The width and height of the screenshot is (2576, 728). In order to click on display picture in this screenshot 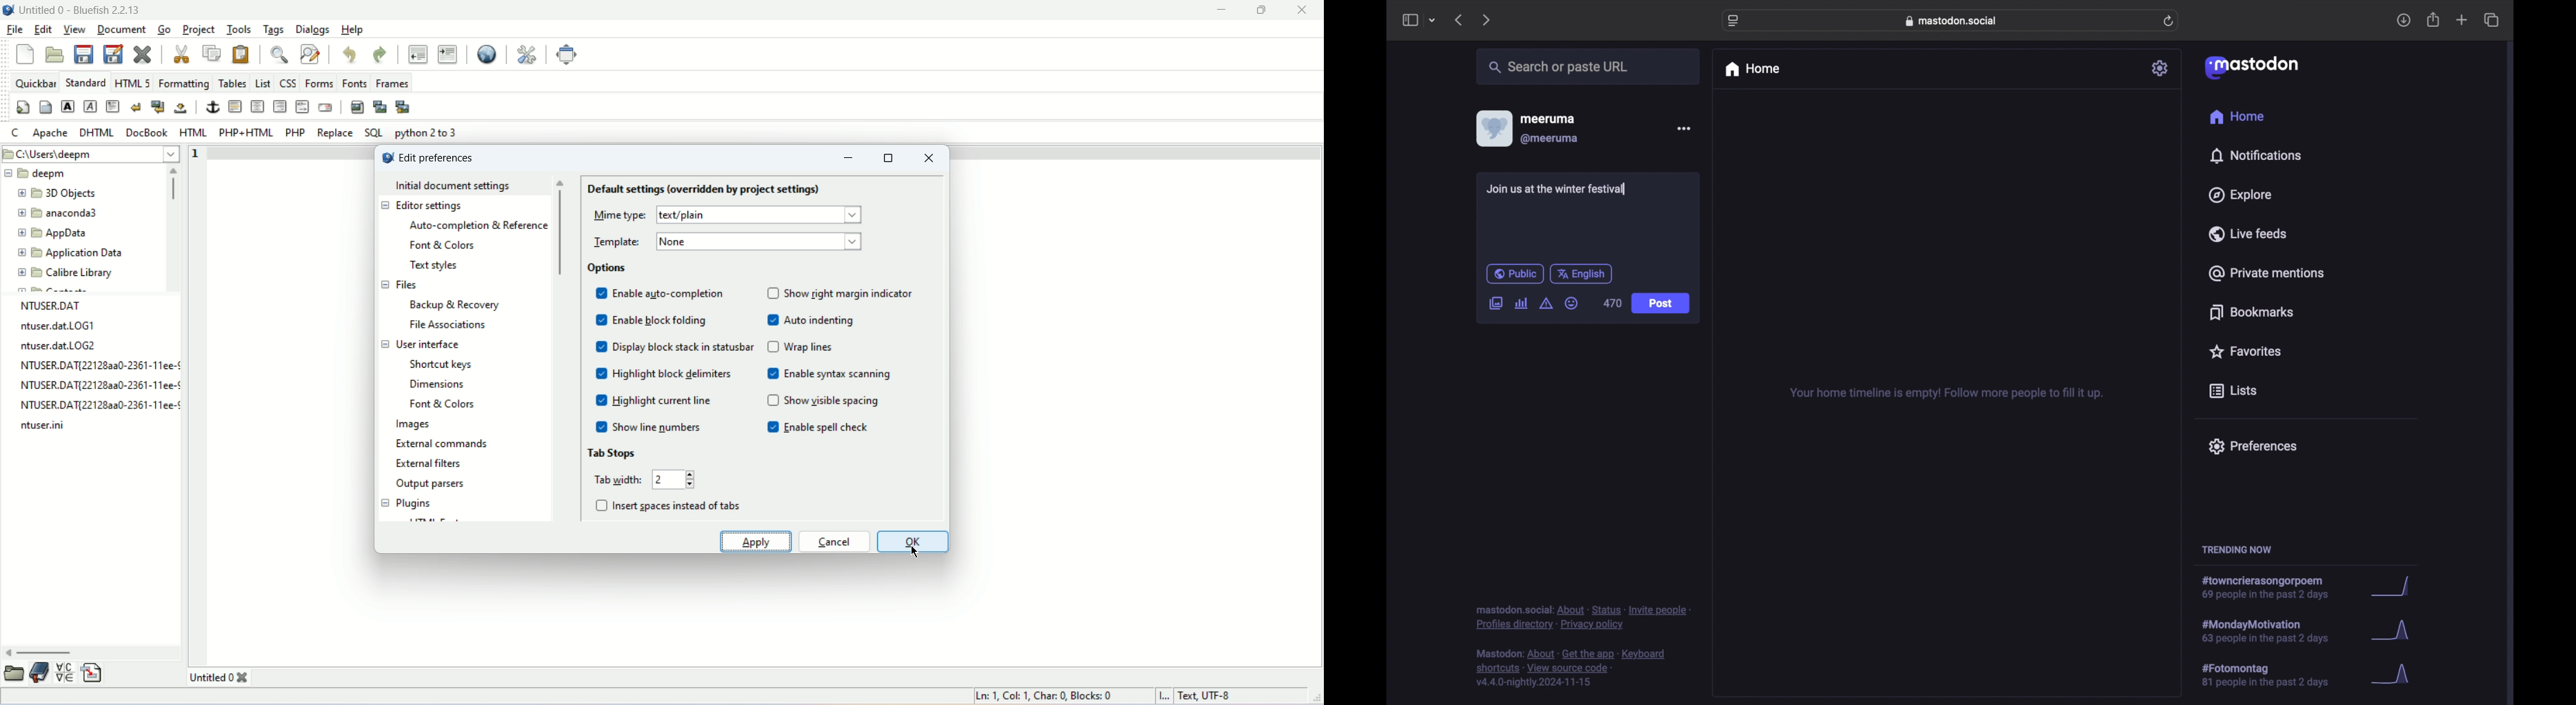, I will do `click(1493, 128)`.